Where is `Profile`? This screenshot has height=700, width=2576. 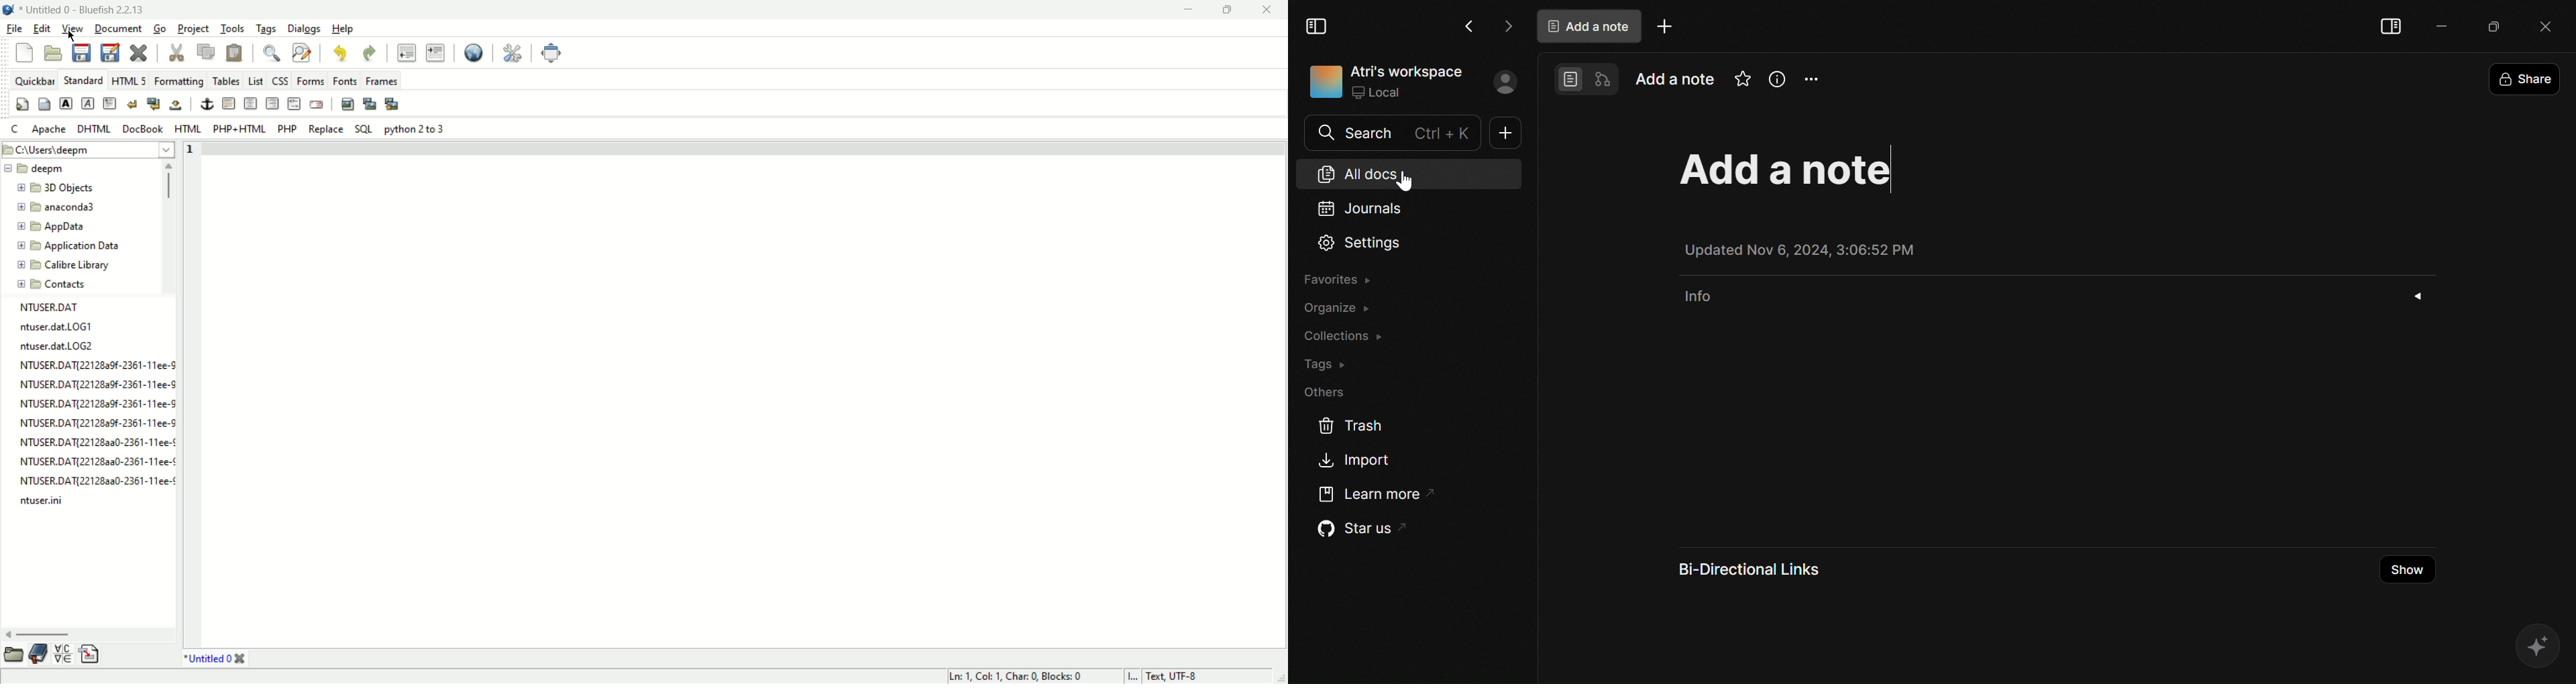
Profile is located at coordinates (1504, 82).